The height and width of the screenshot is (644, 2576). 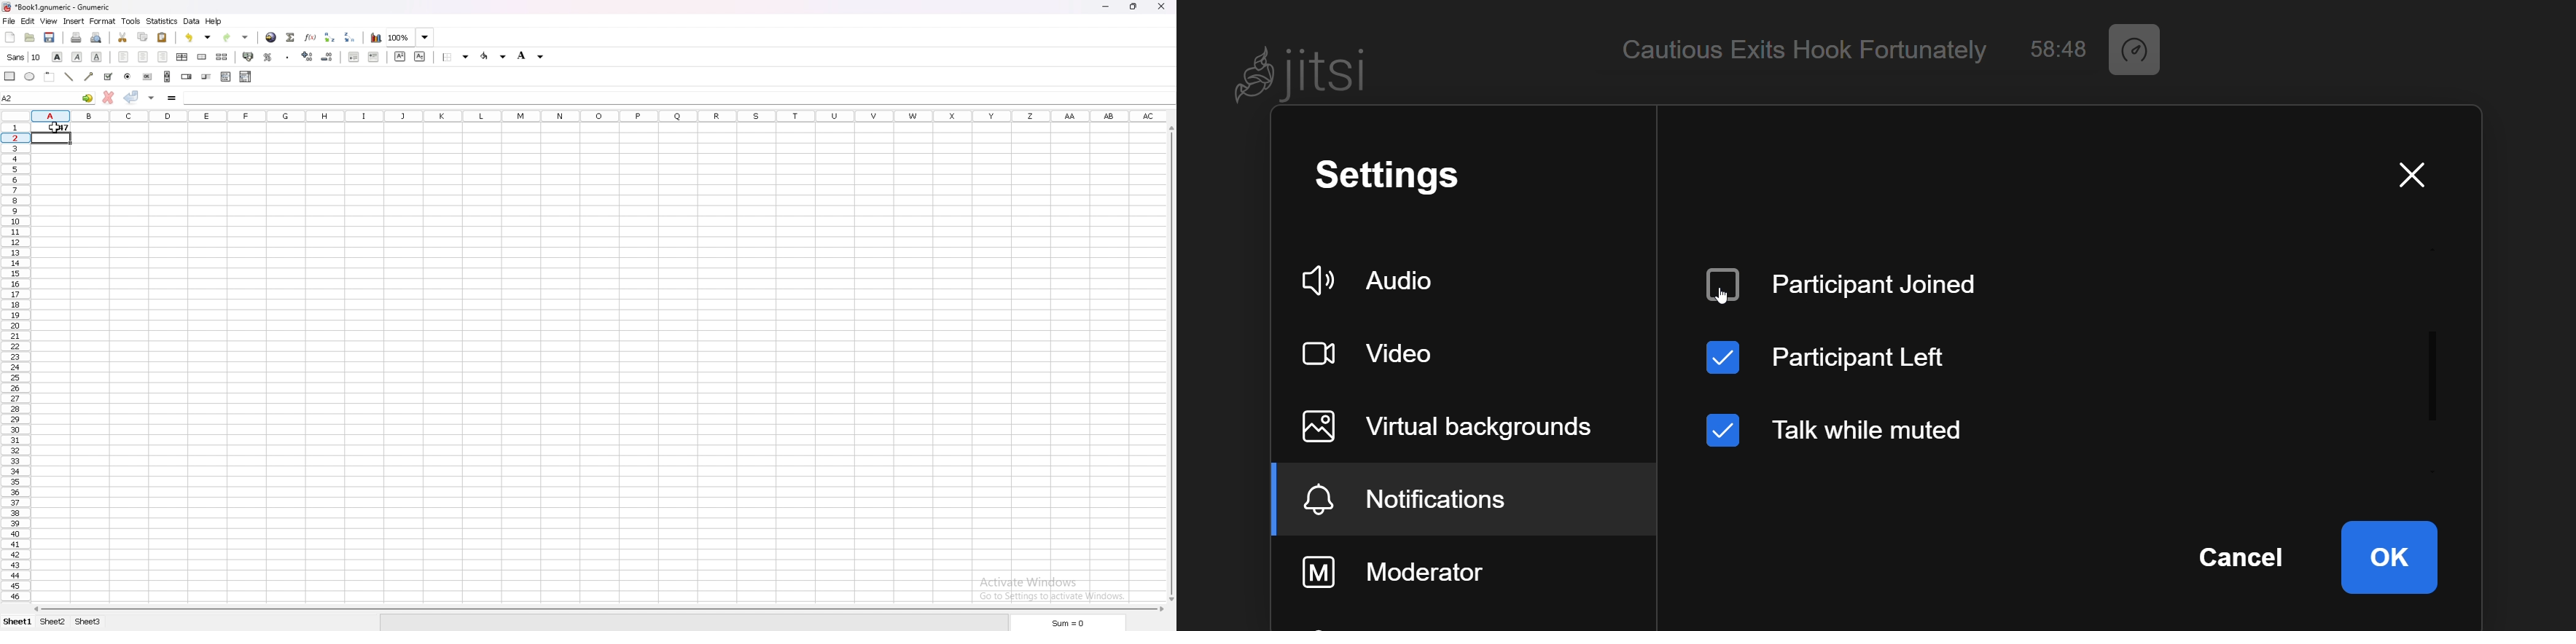 What do you see at coordinates (374, 56) in the screenshot?
I see `increase indent` at bounding box center [374, 56].